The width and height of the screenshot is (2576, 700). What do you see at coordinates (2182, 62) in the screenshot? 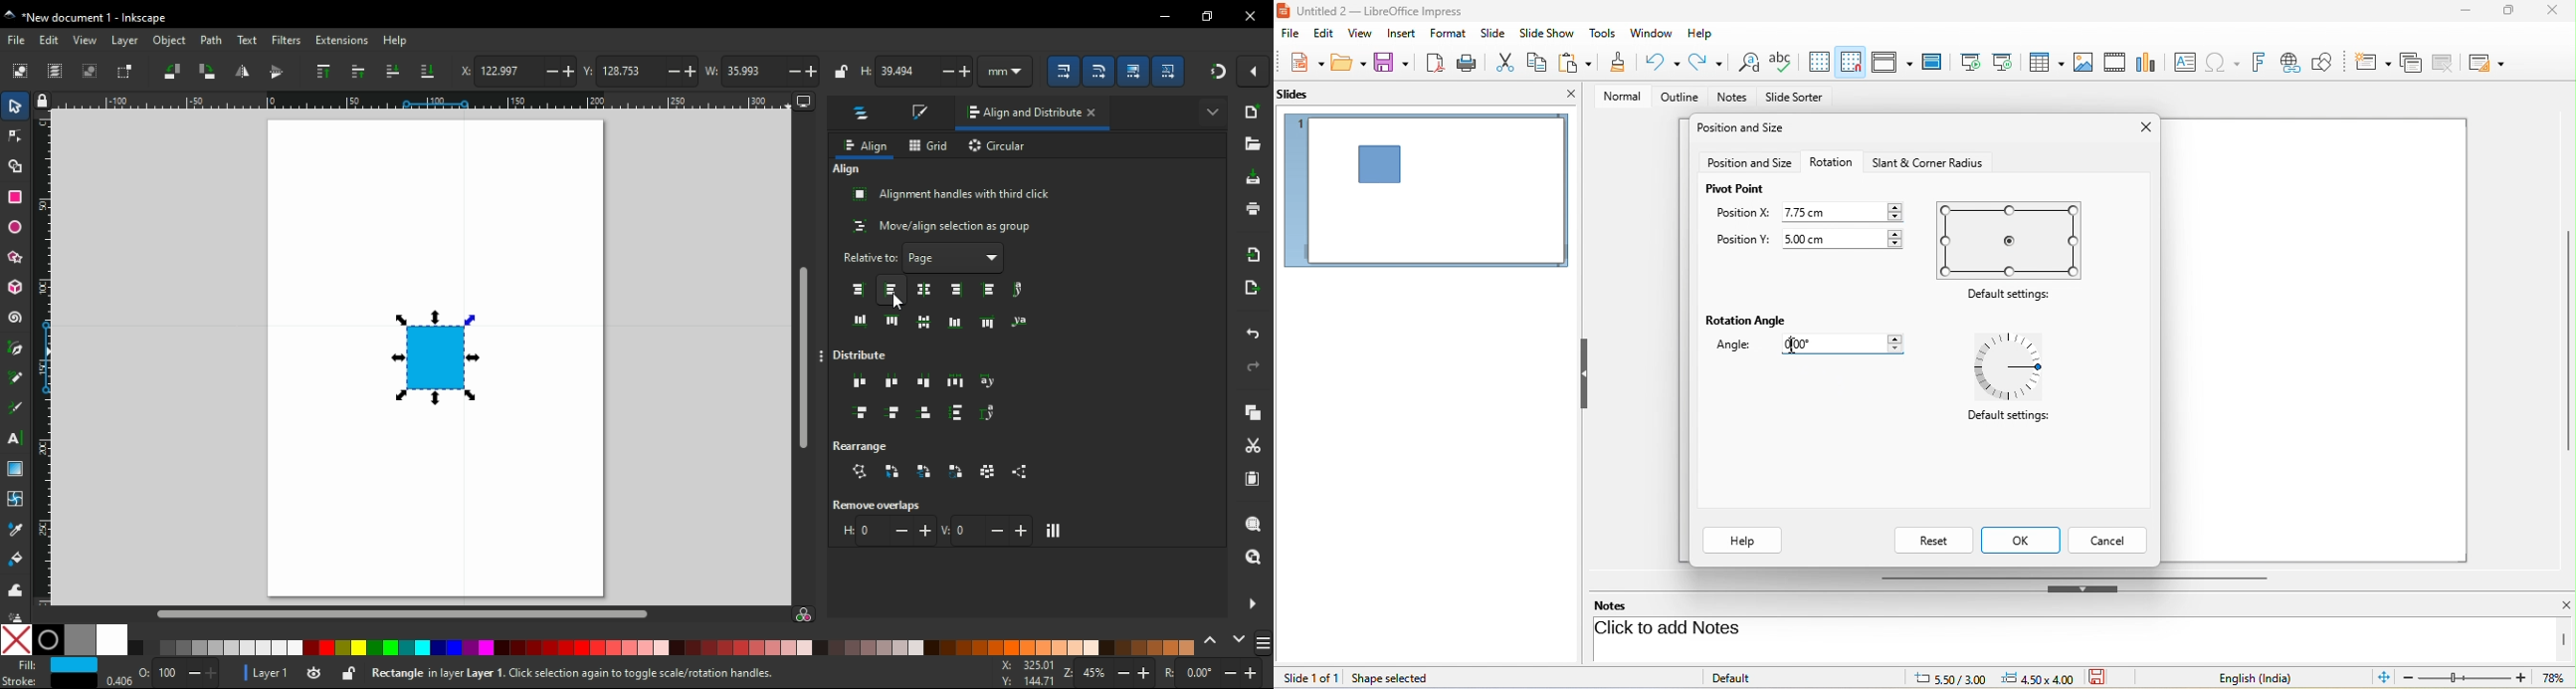
I see `text box` at bounding box center [2182, 62].